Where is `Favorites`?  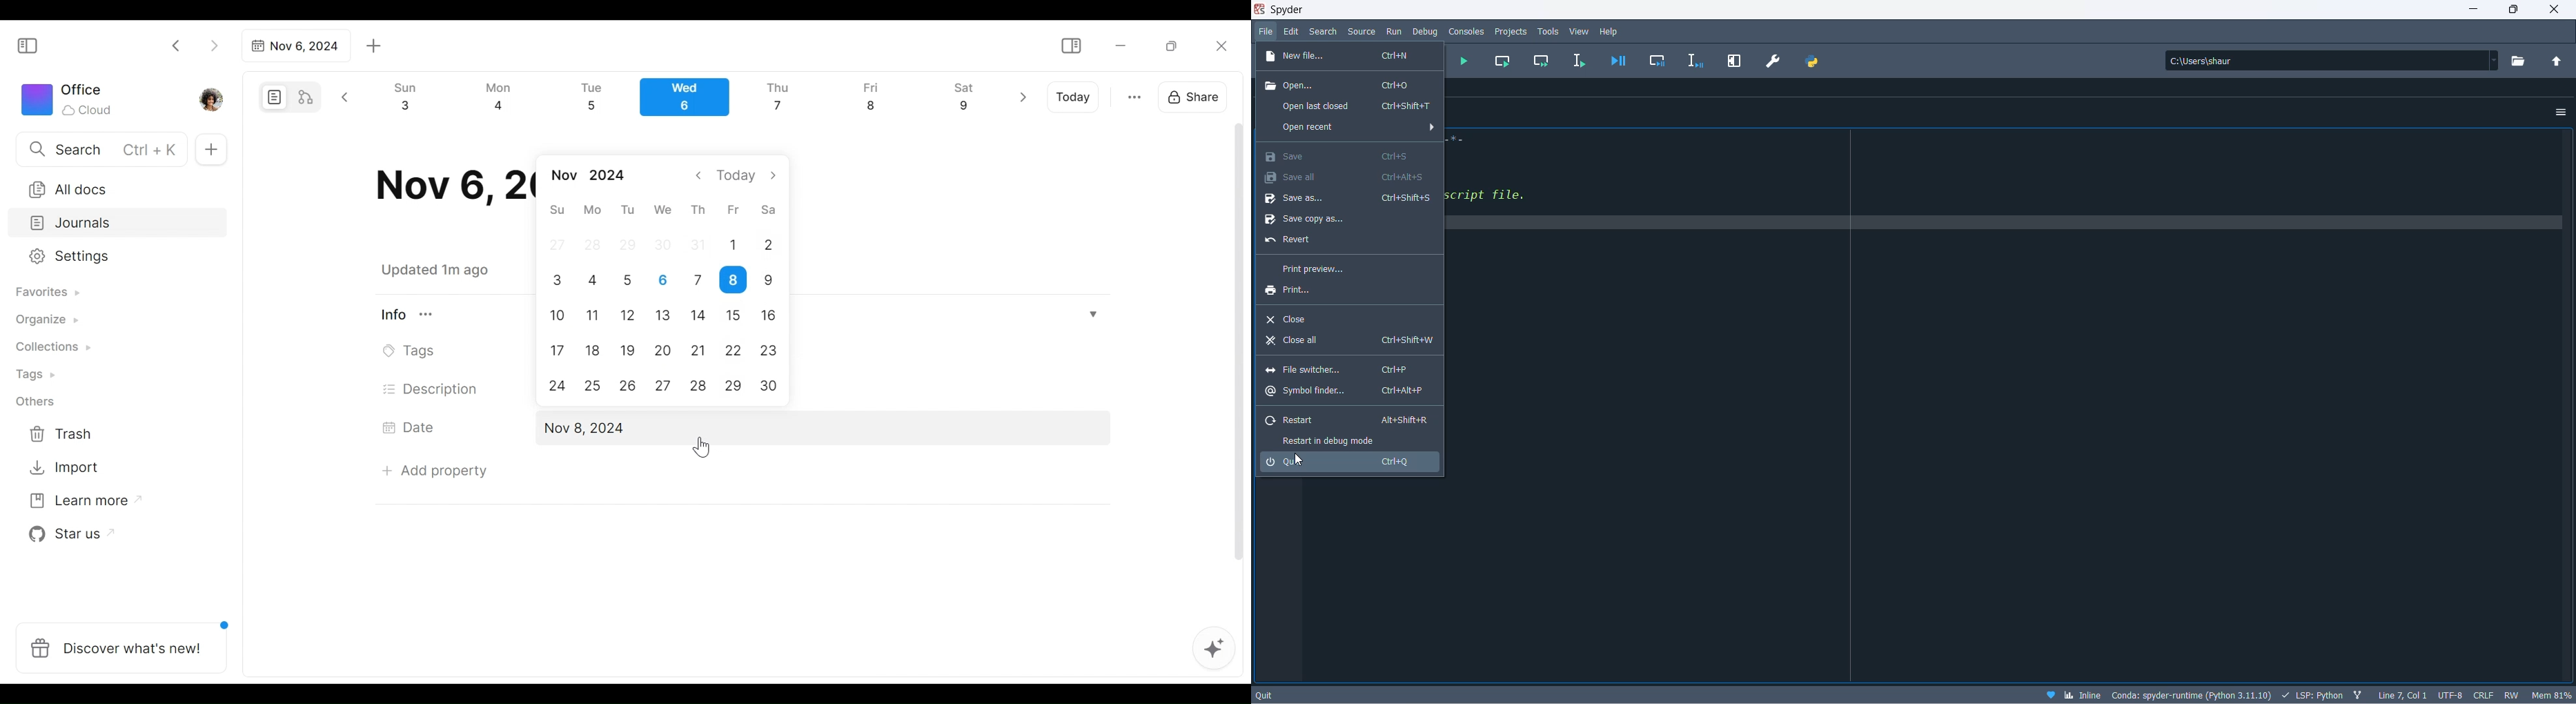 Favorites is located at coordinates (46, 293).